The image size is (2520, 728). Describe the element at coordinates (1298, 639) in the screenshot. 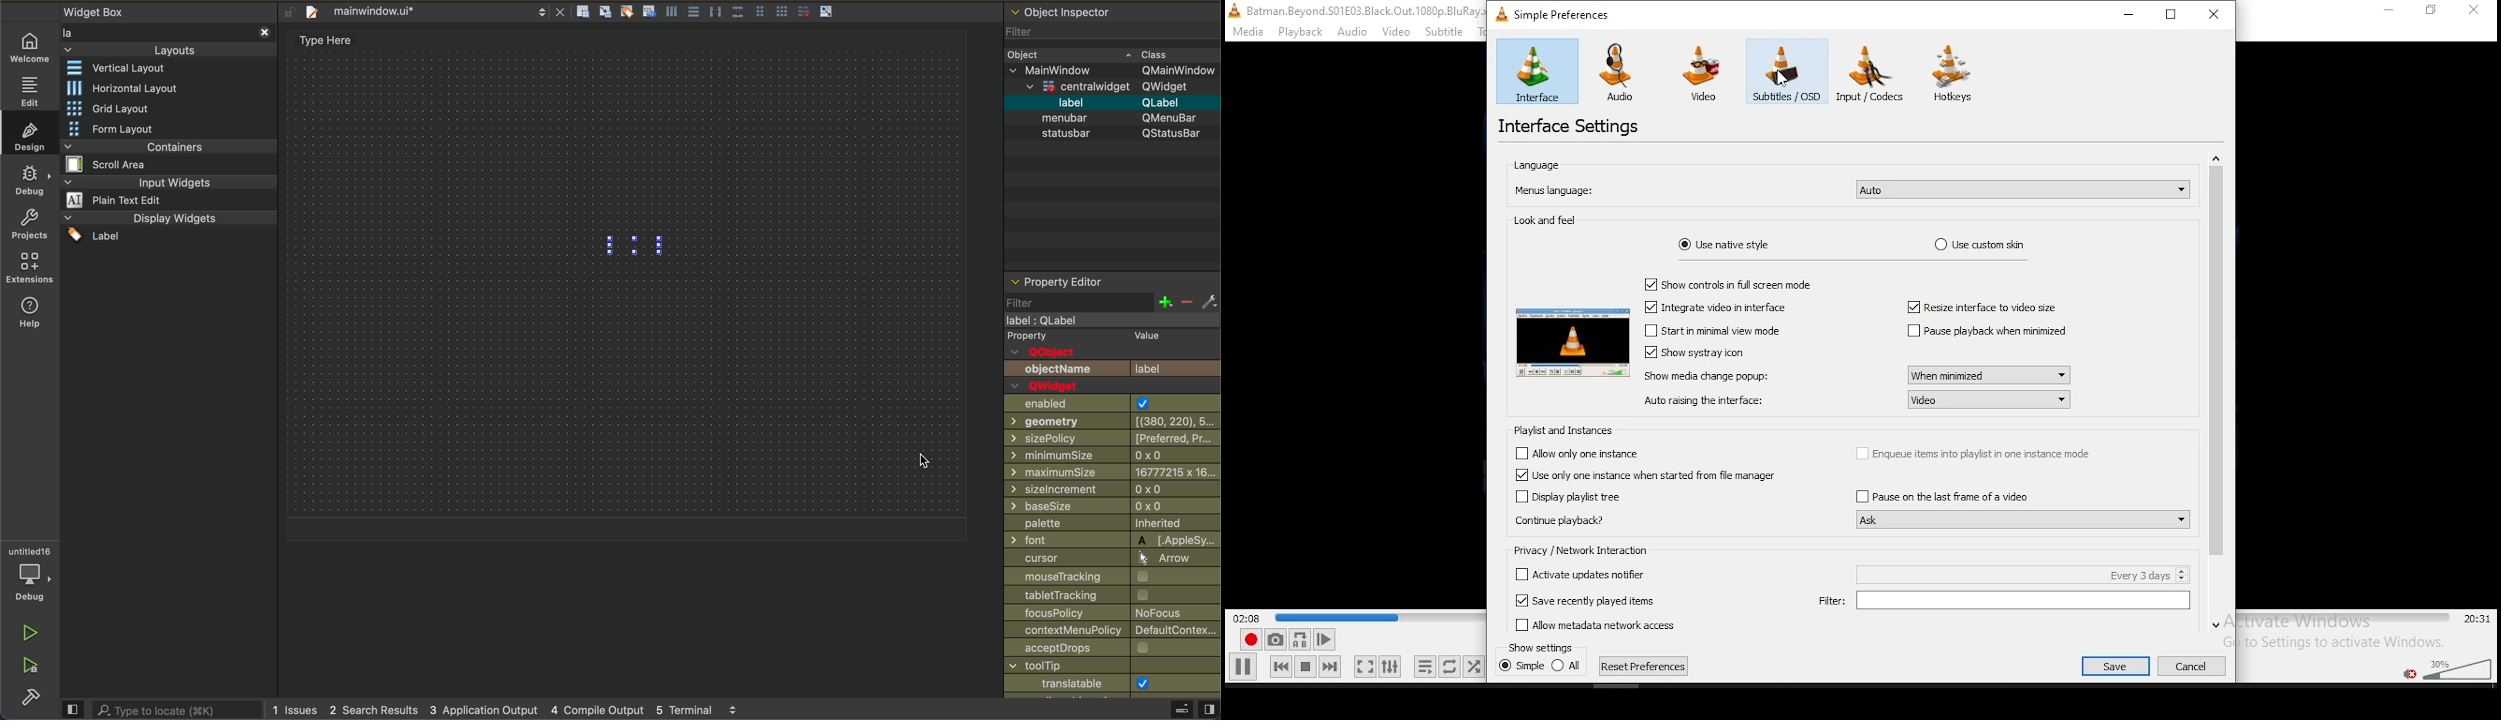

I see `repeat continously between point A and point B. Click to set point A` at that location.